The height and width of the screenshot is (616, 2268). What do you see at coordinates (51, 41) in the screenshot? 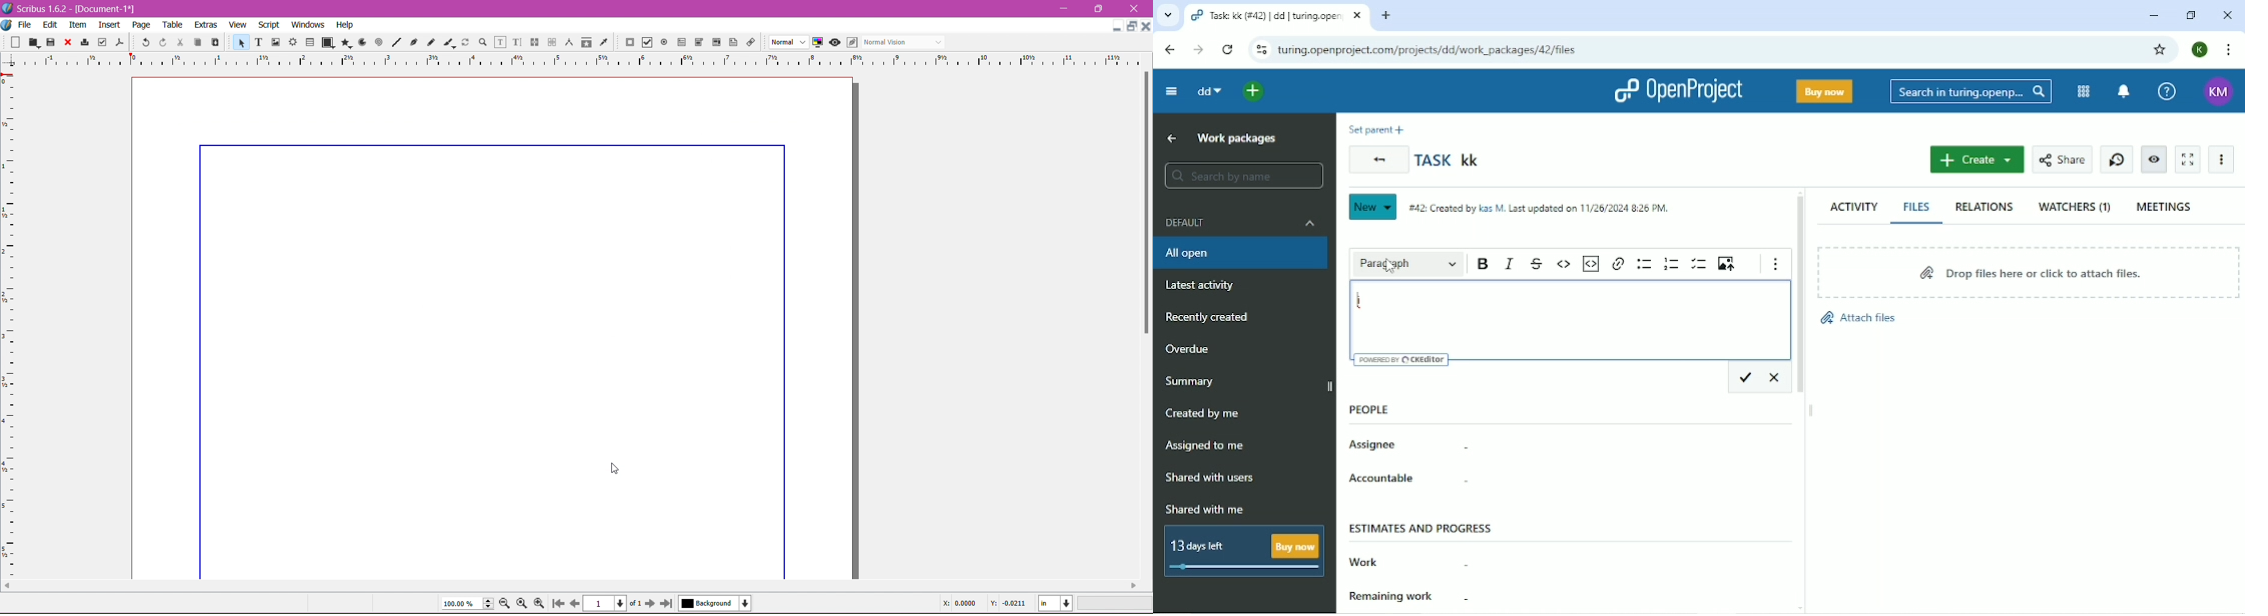
I see `Save` at bounding box center [51, 41].